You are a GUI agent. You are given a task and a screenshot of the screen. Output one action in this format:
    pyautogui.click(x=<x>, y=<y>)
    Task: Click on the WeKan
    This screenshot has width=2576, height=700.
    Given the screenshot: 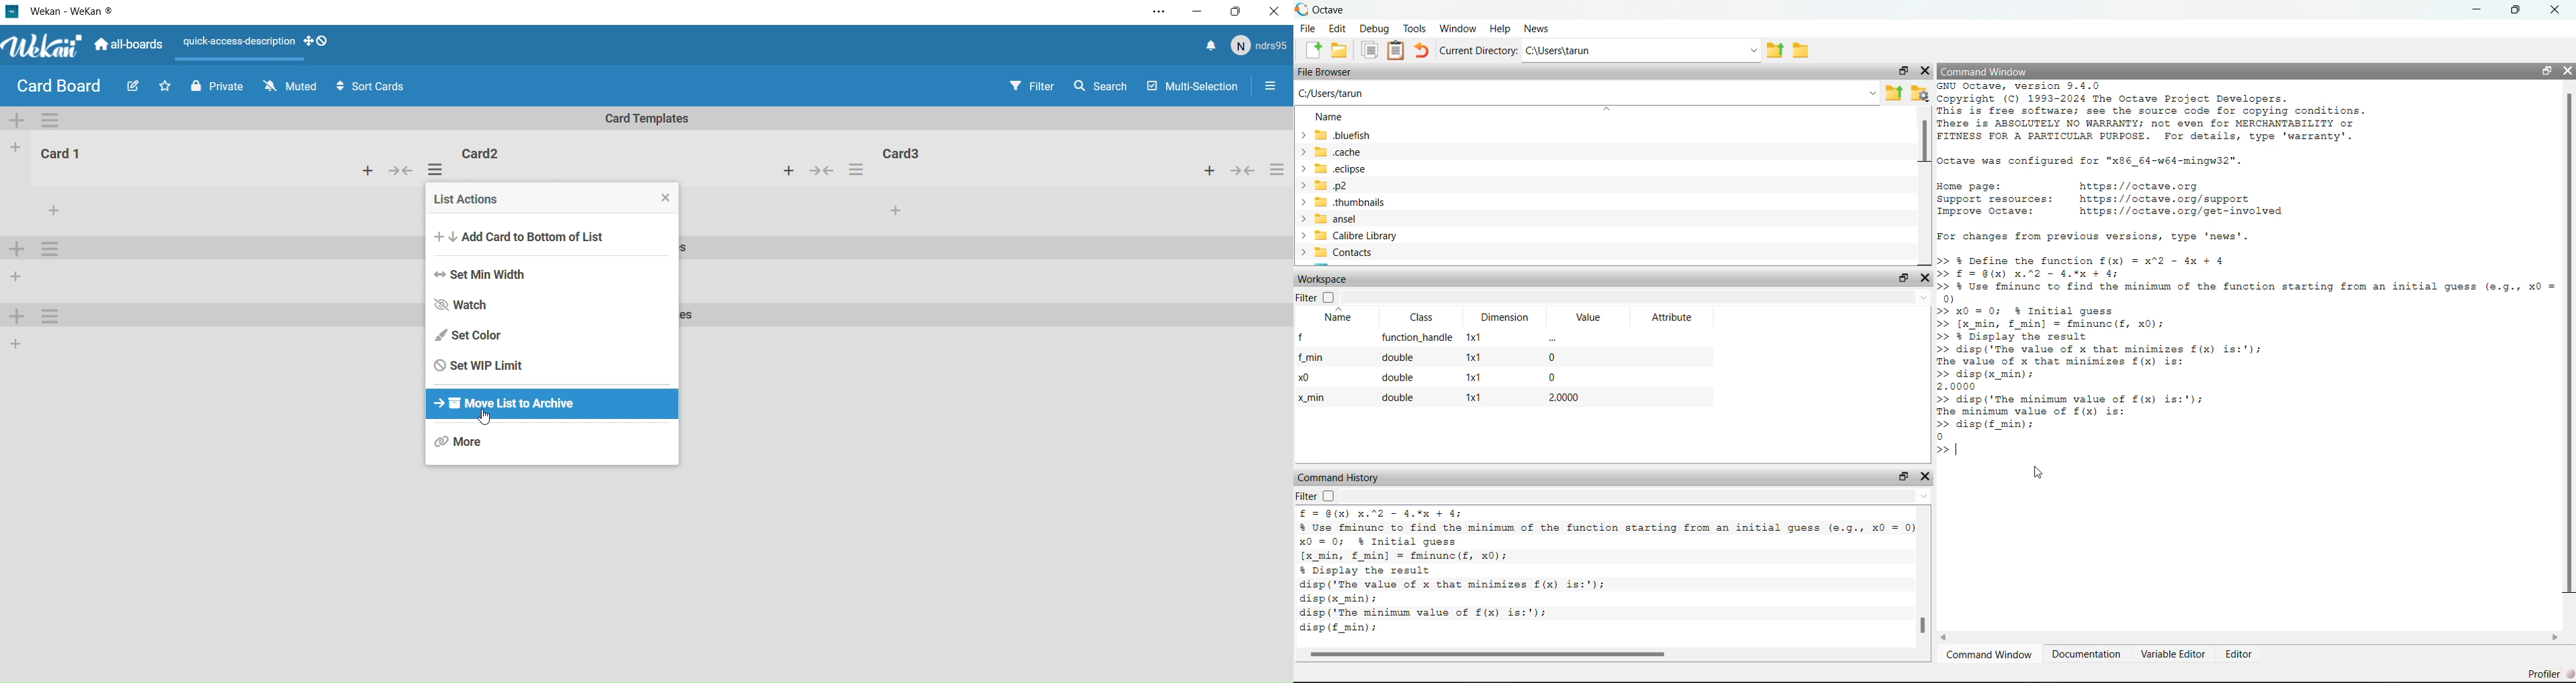 What is the action you would take?
    pyautogui.click(x=61, y=11)
    